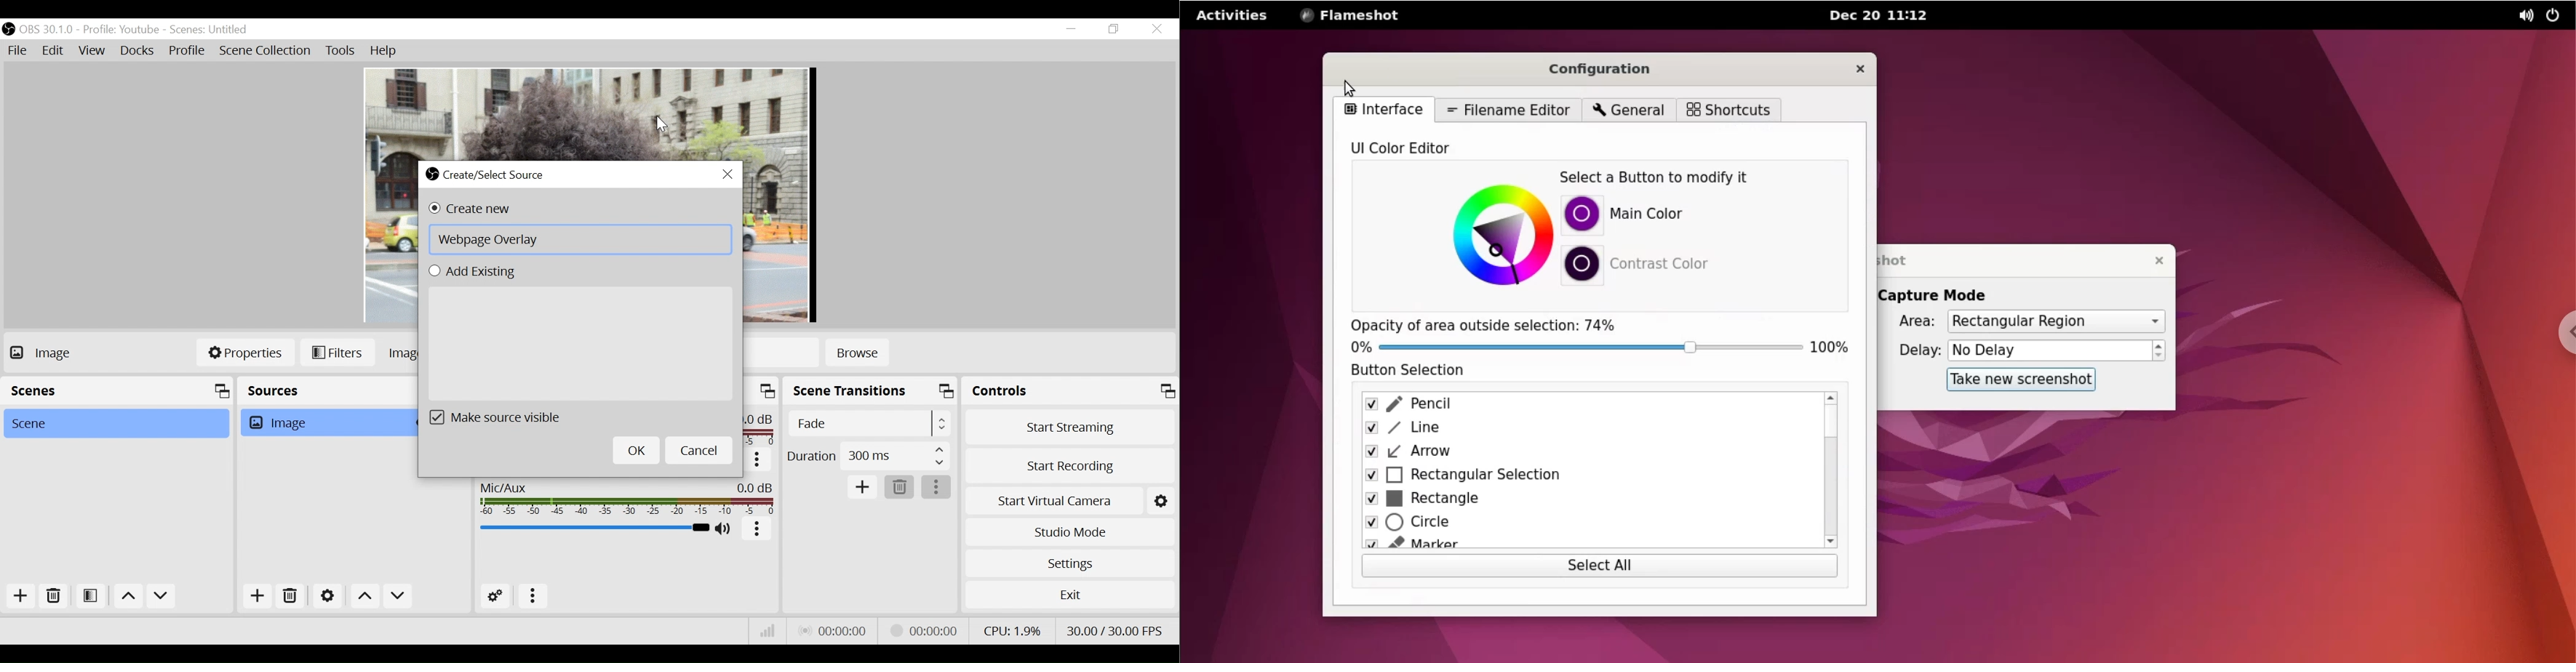 The height and width of the screenshot is (672, 2576). I want to click on OBS Version, so click(46, 30).